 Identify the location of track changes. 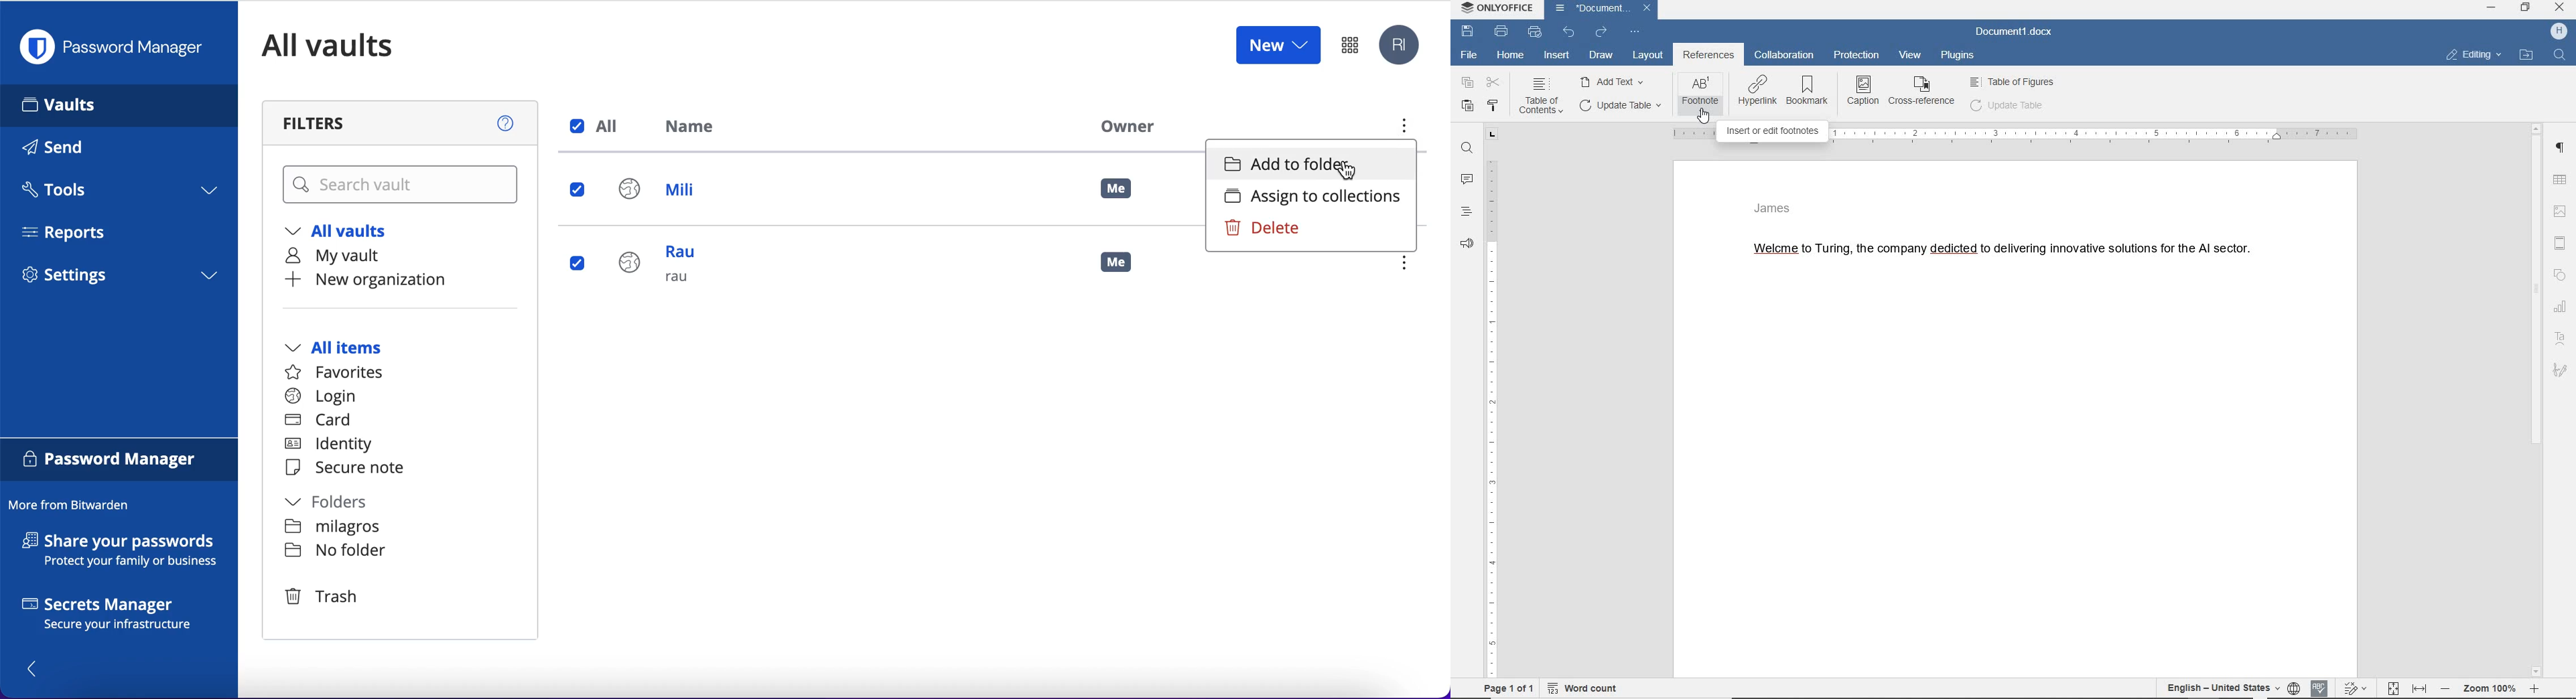
(2356, 688).